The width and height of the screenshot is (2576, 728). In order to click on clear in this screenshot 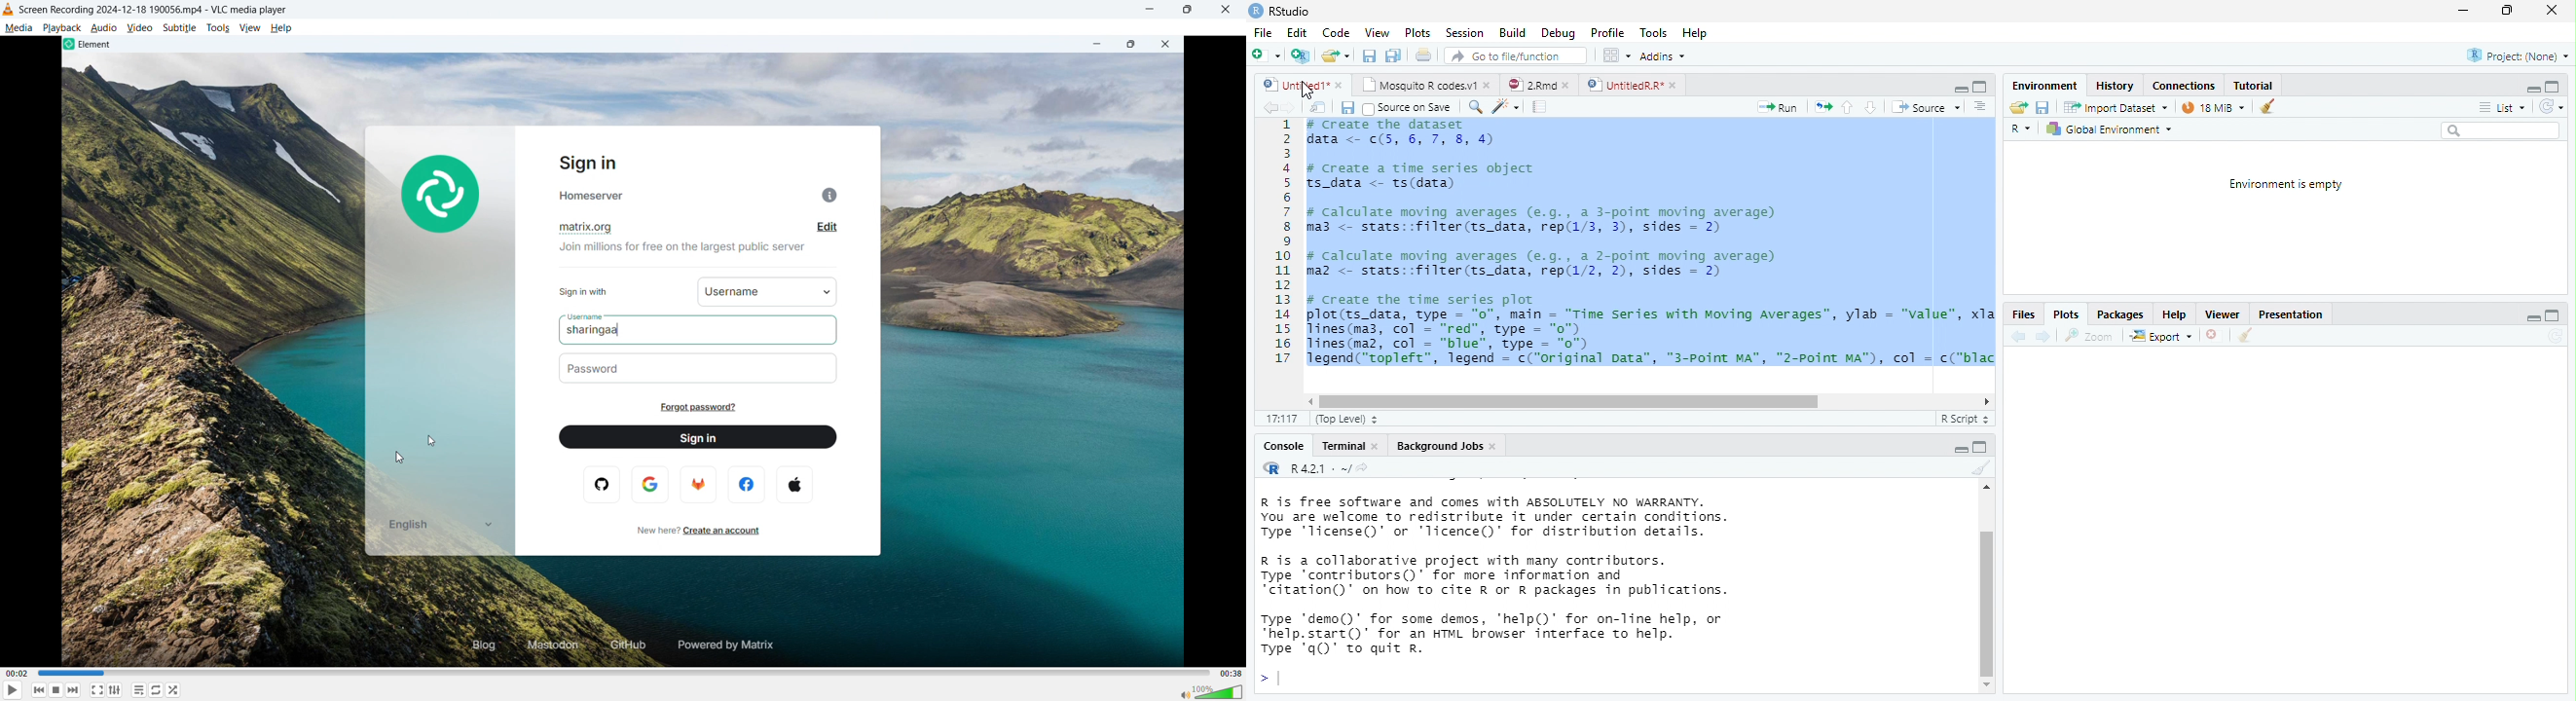, I will do `click(2244, 337)`.